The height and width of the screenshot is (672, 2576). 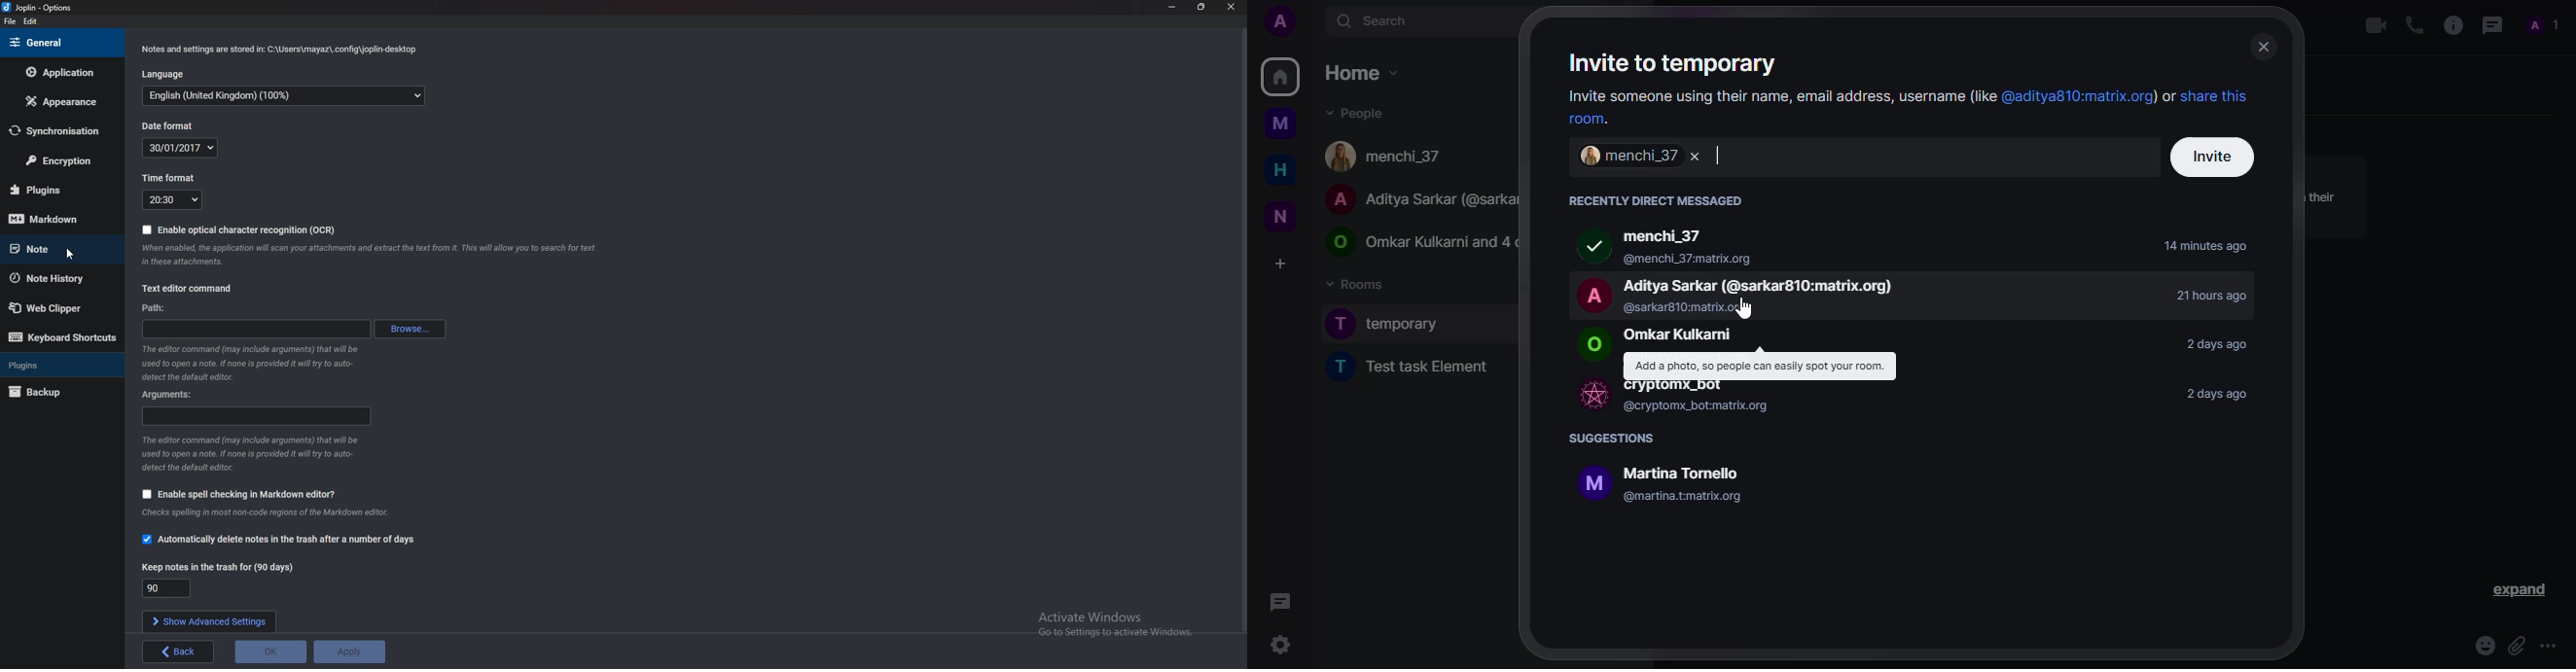 I want to click on Date format, so click(x=170, y=125).